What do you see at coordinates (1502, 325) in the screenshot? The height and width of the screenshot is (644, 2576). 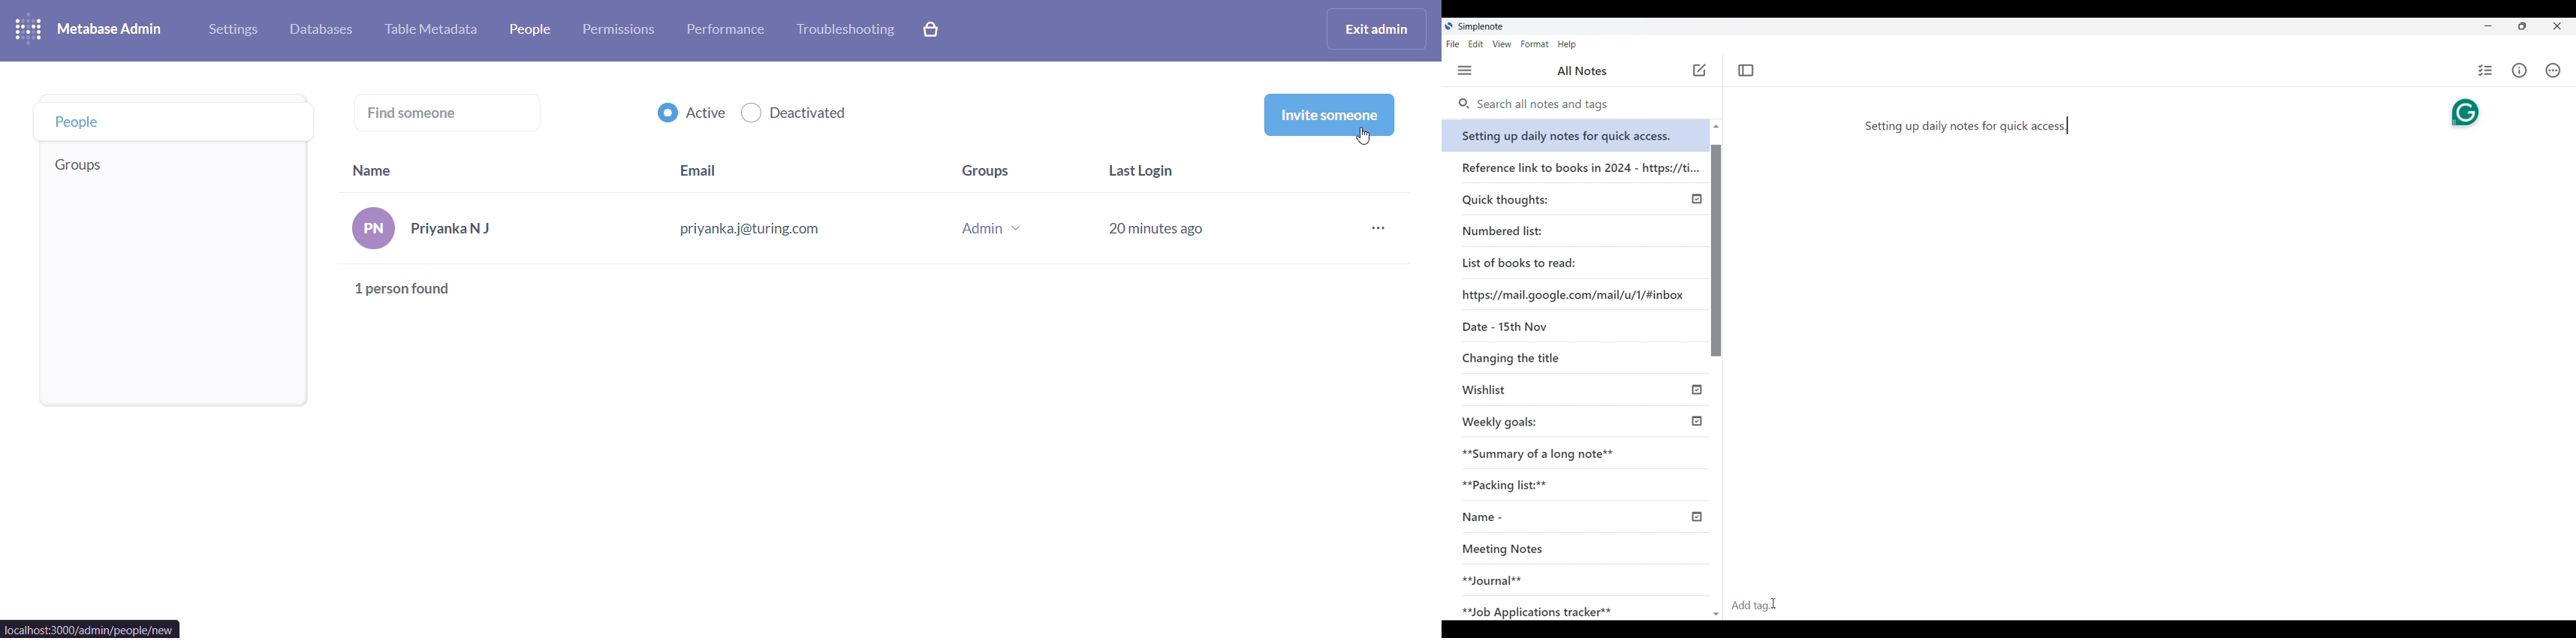 I see `Date` at bounding box center [1502, 325].